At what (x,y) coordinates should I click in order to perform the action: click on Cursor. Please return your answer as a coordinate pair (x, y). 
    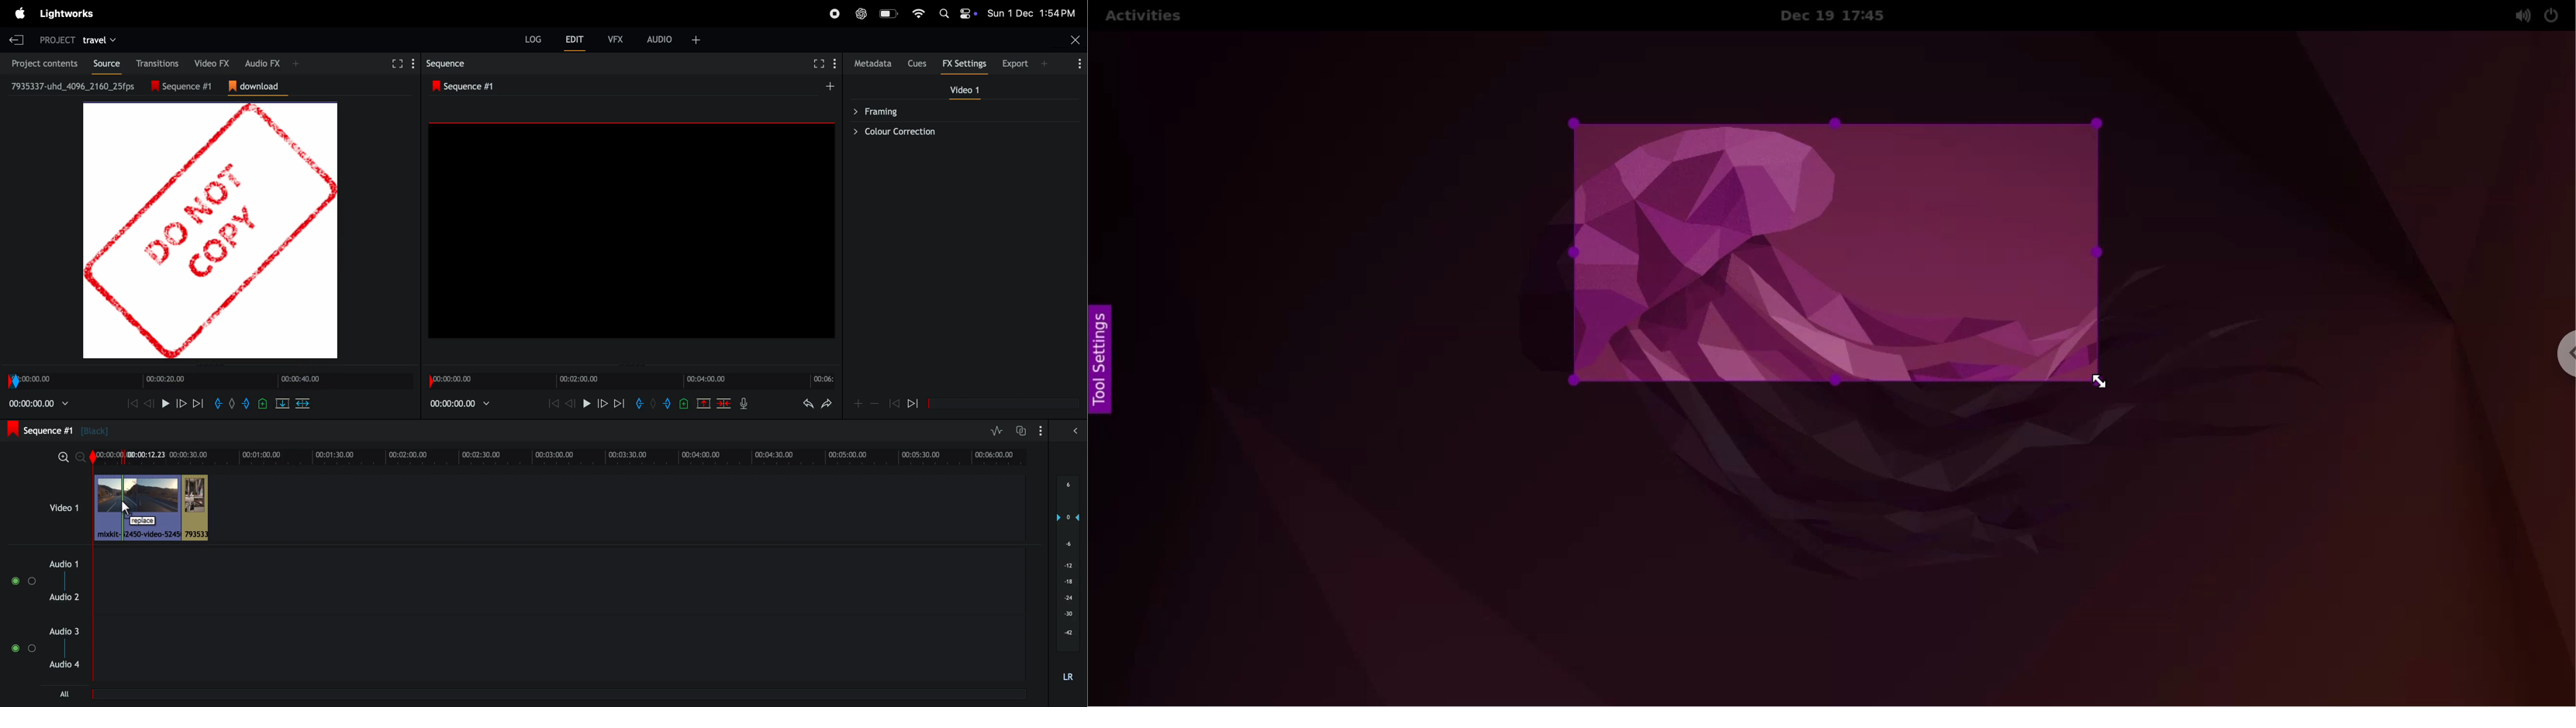
    Looking at the image, I should click on (126, 508).